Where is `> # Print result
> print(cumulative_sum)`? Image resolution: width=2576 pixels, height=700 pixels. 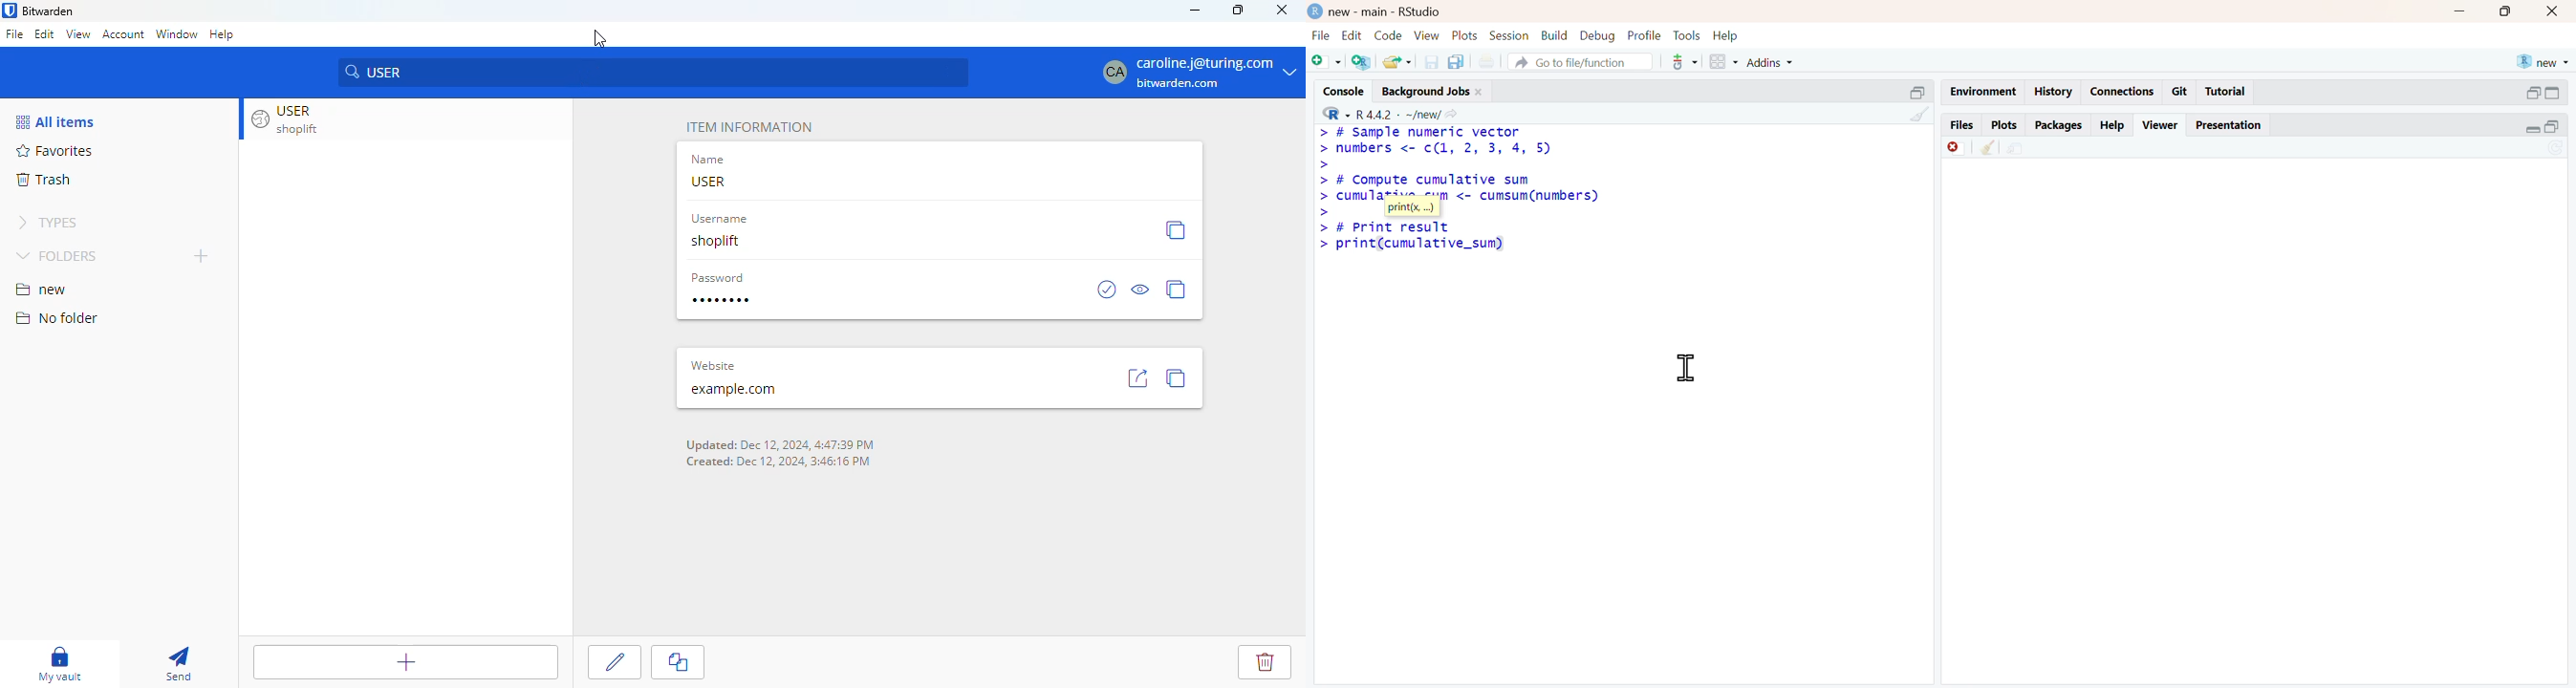 > # Print result
> print(cumulative_sum) is located at coordinates (1414, 237).